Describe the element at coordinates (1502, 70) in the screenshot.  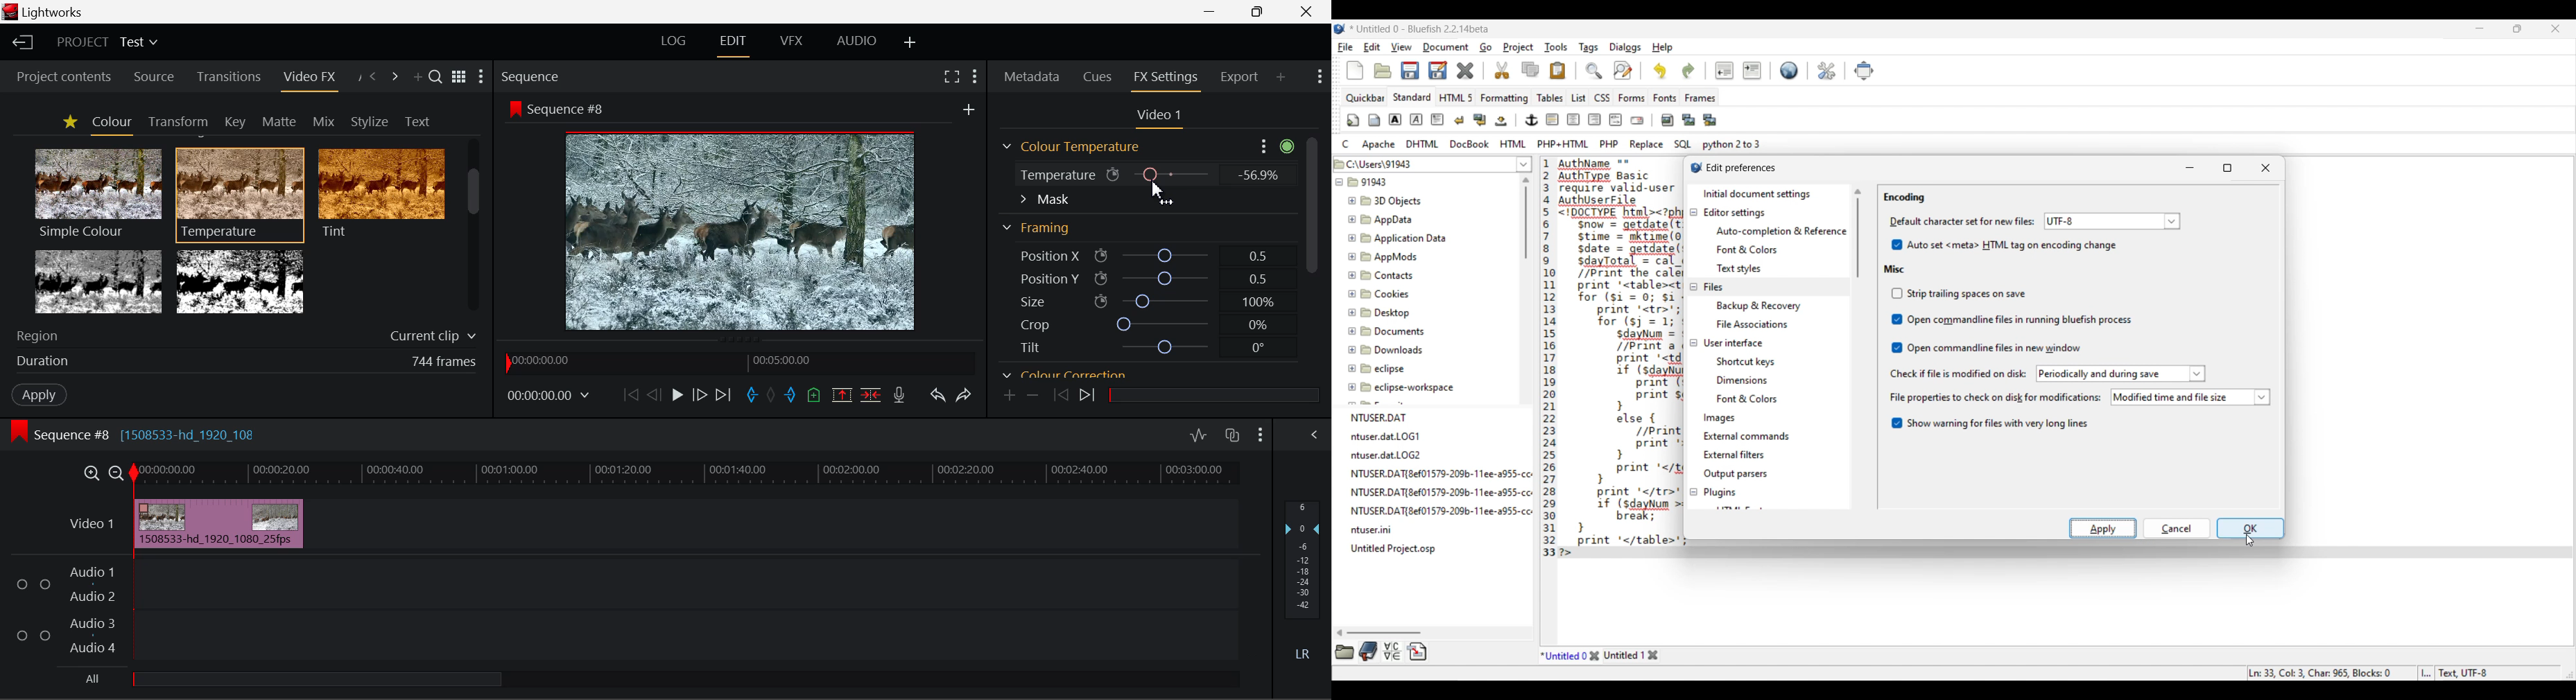
I see `Cut` at that location.